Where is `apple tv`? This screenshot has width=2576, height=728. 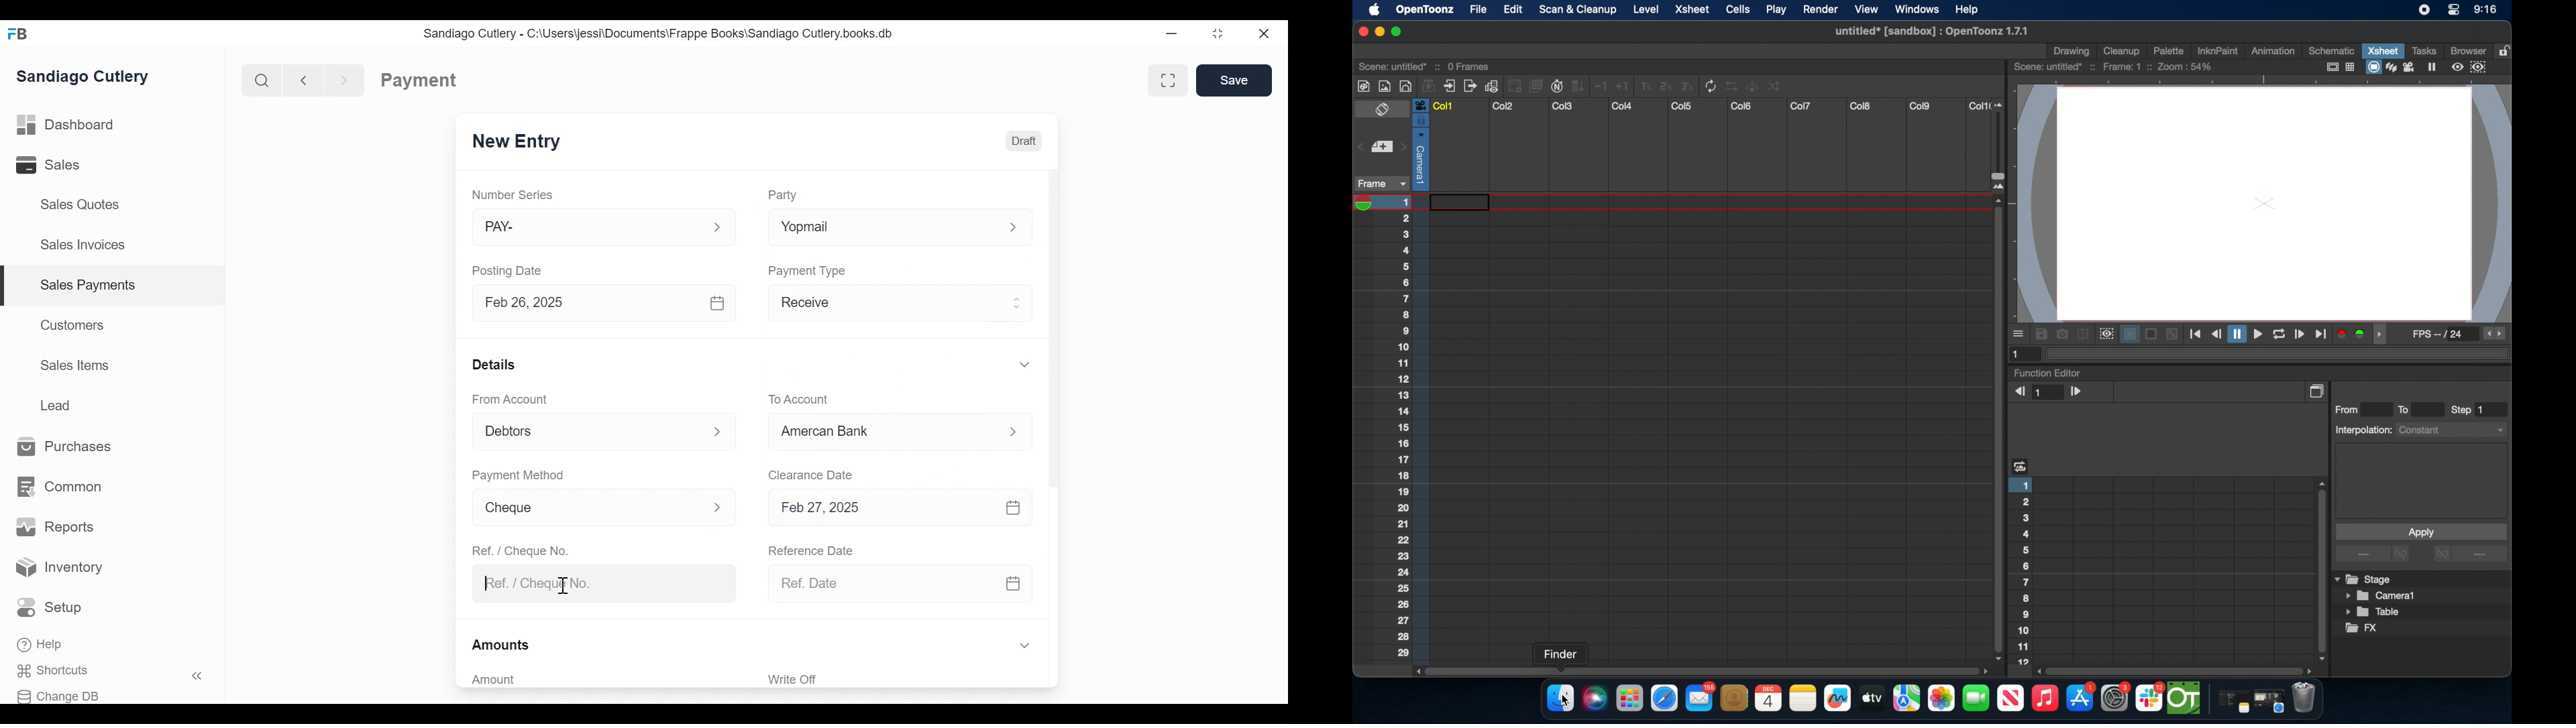
apple tv is located at coordinates (1871, 698).